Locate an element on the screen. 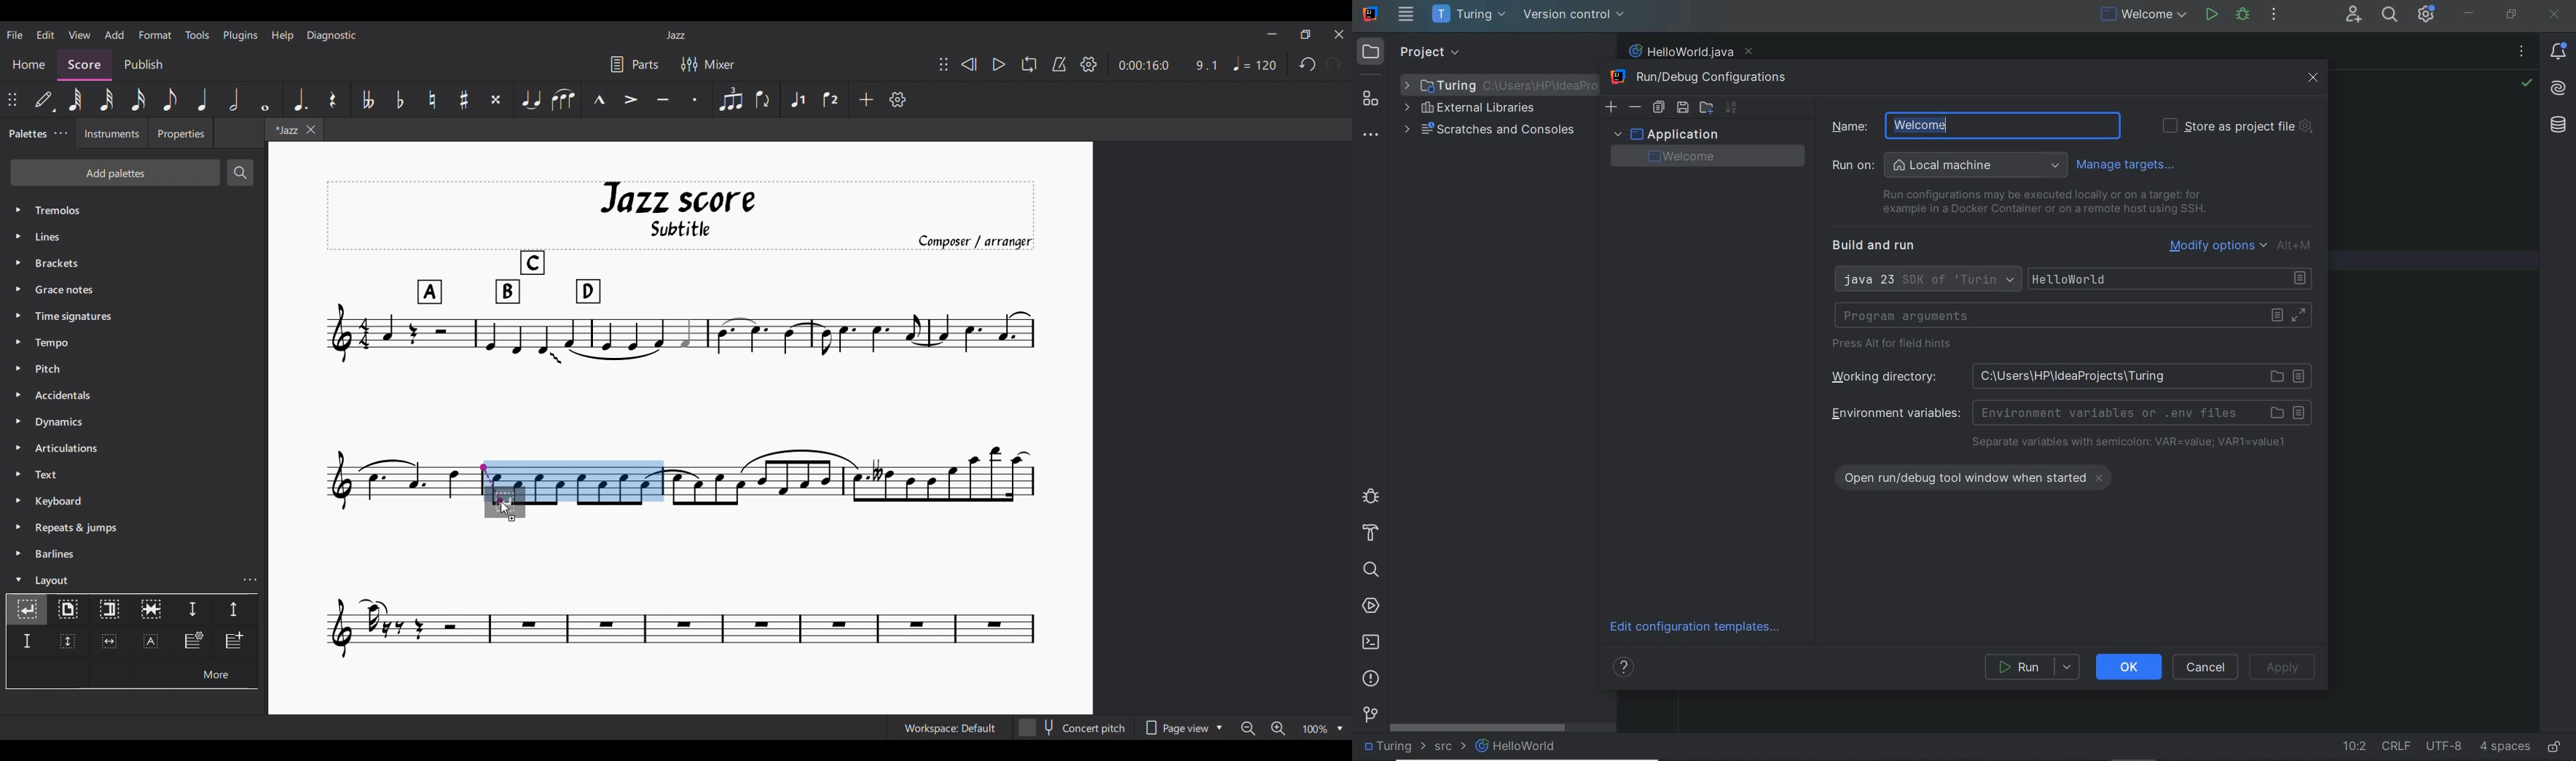 This screenshot has height=784, width=2576. Toggle sharp is located at coordinates (465, 99).